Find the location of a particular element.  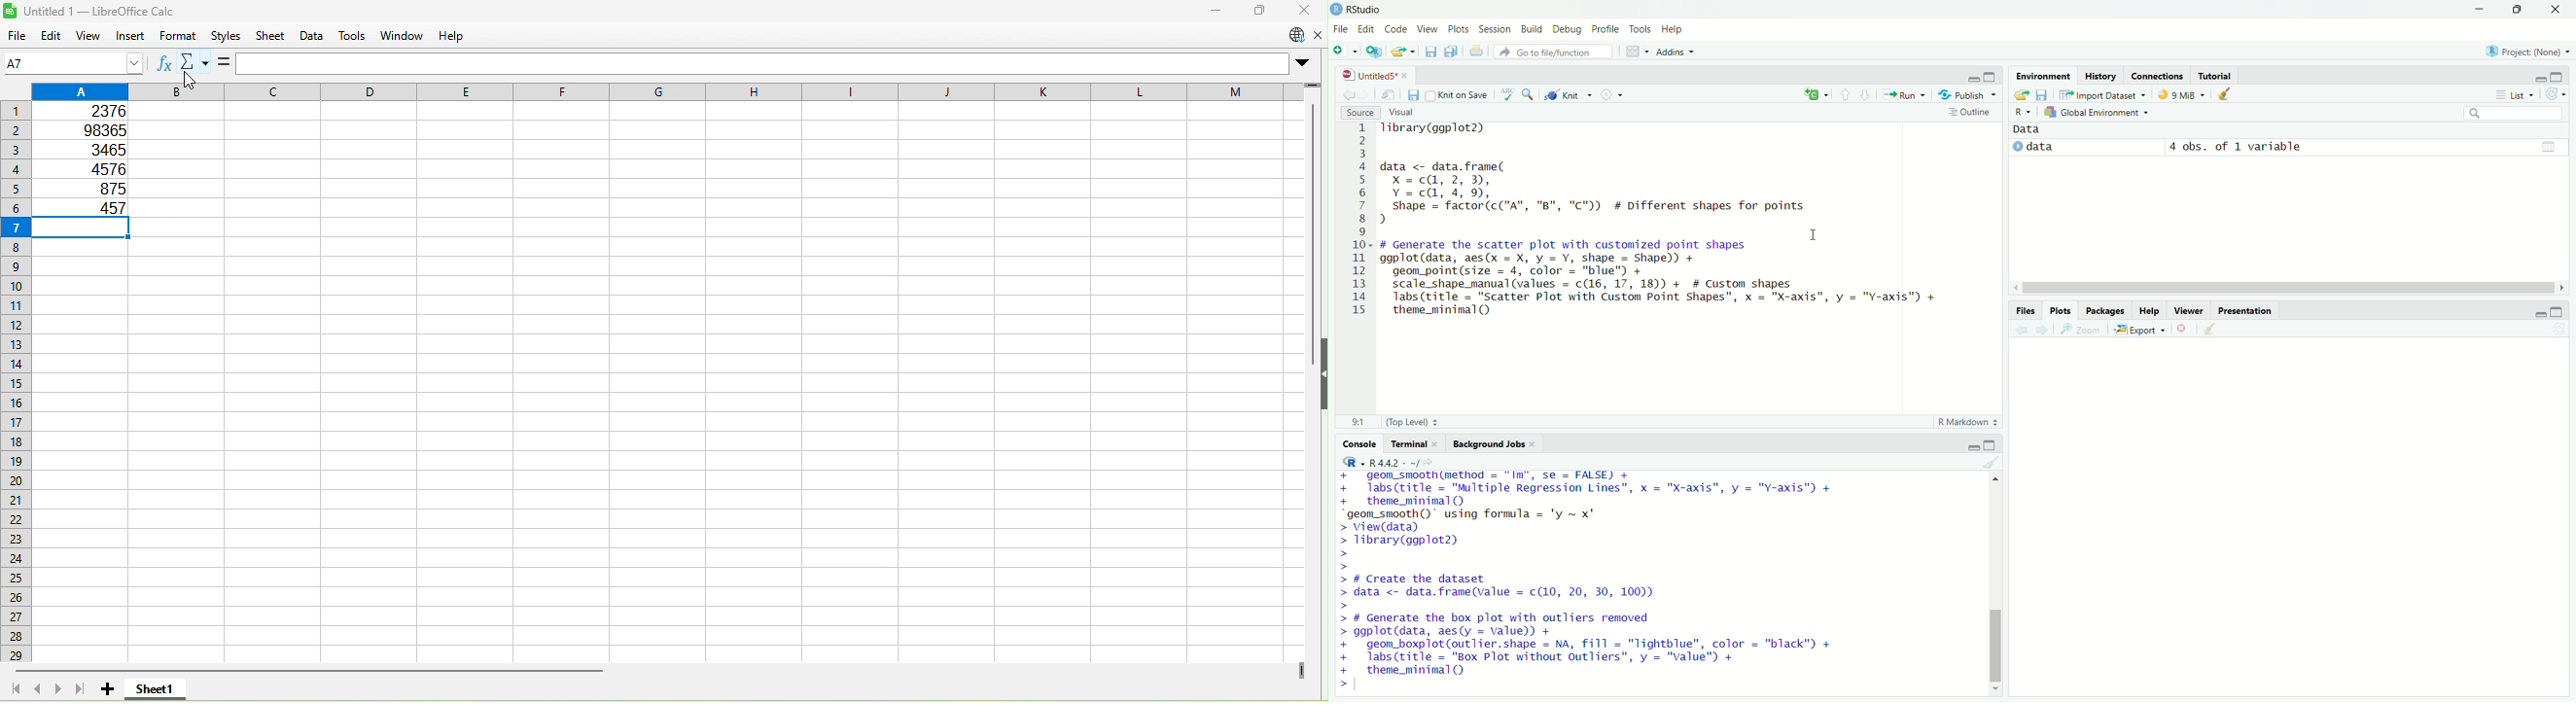

Sheet1 is located at coordinates (155, 687).